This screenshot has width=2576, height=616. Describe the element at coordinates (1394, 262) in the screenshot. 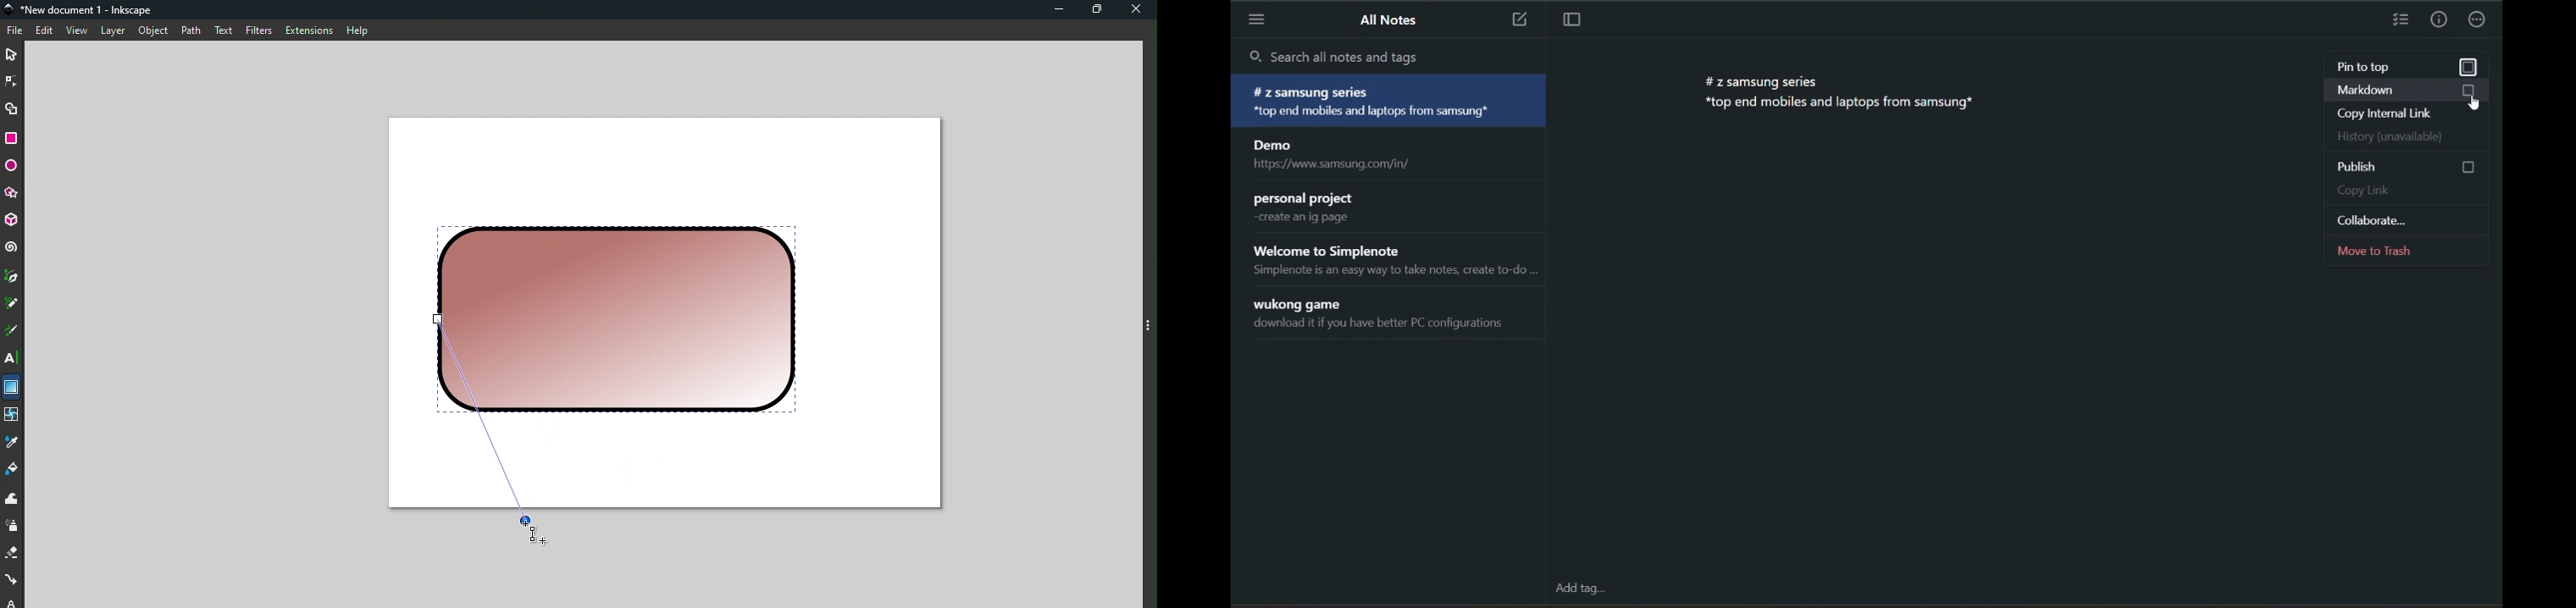

I see `Welcome to Simplenote
Simplenote is an easy way to take notes, create to-do` at that location.